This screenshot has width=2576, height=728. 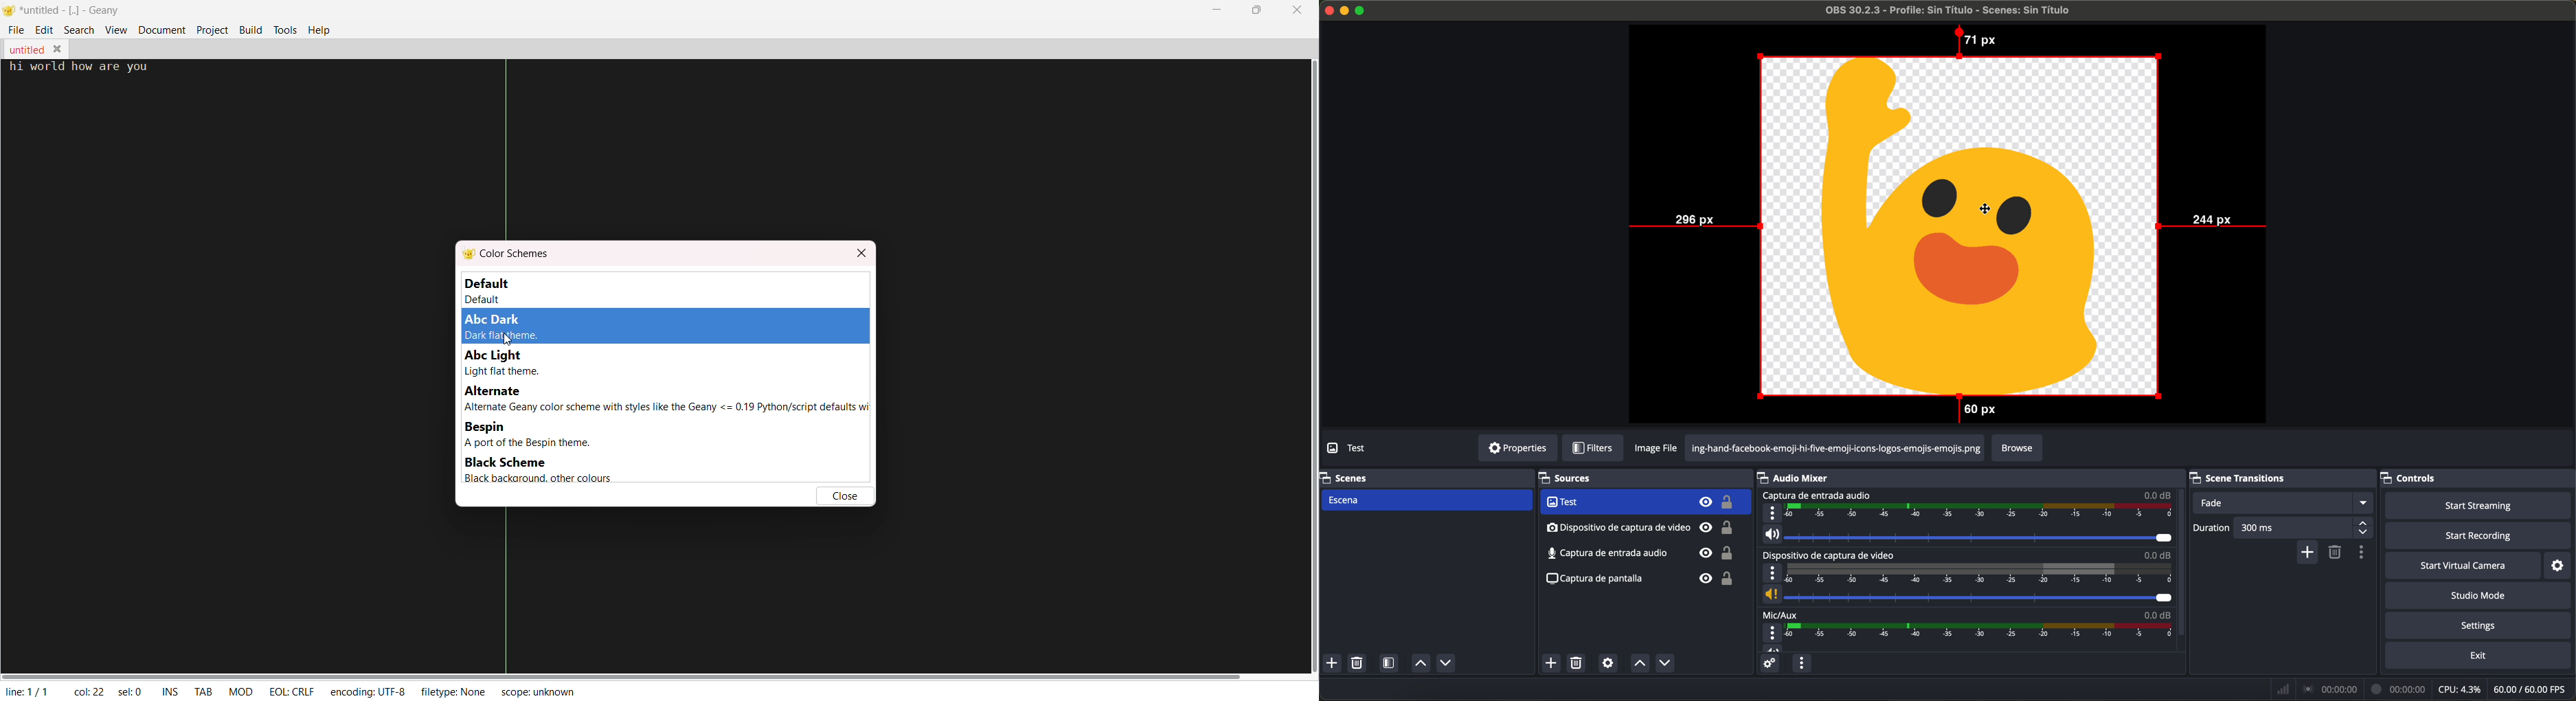 I want to click on audio mixer, so click(x=1798, y=477).